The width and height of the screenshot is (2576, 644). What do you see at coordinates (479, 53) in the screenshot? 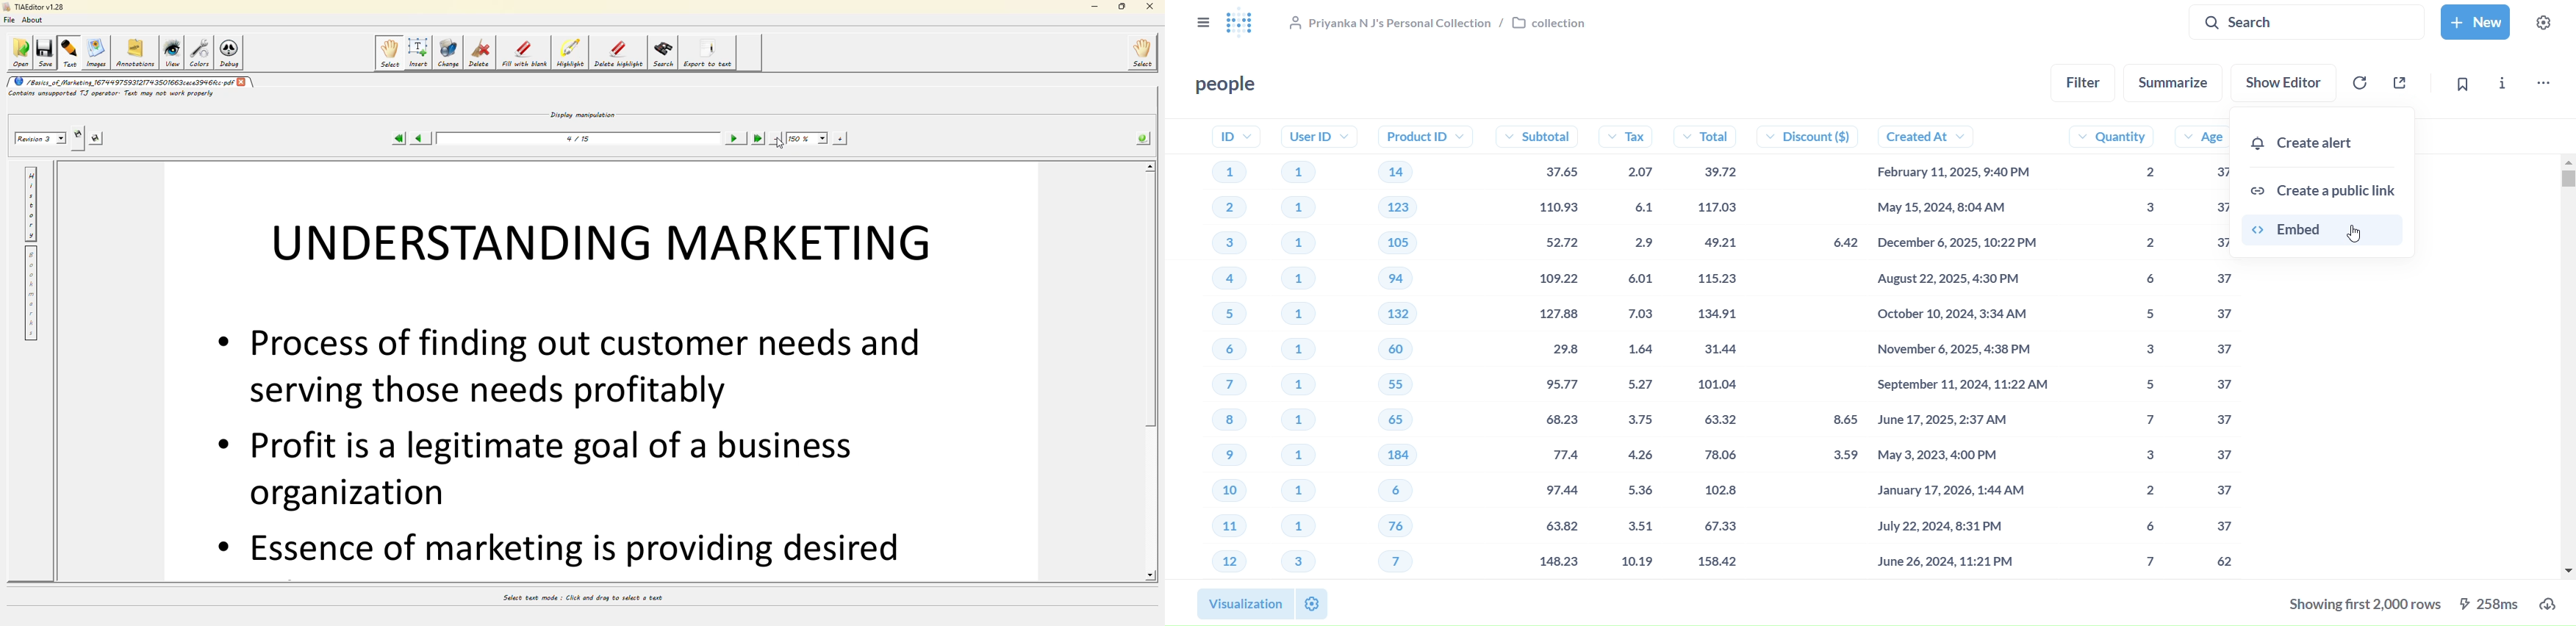
I see `delete` at bounding box center [479, 53].